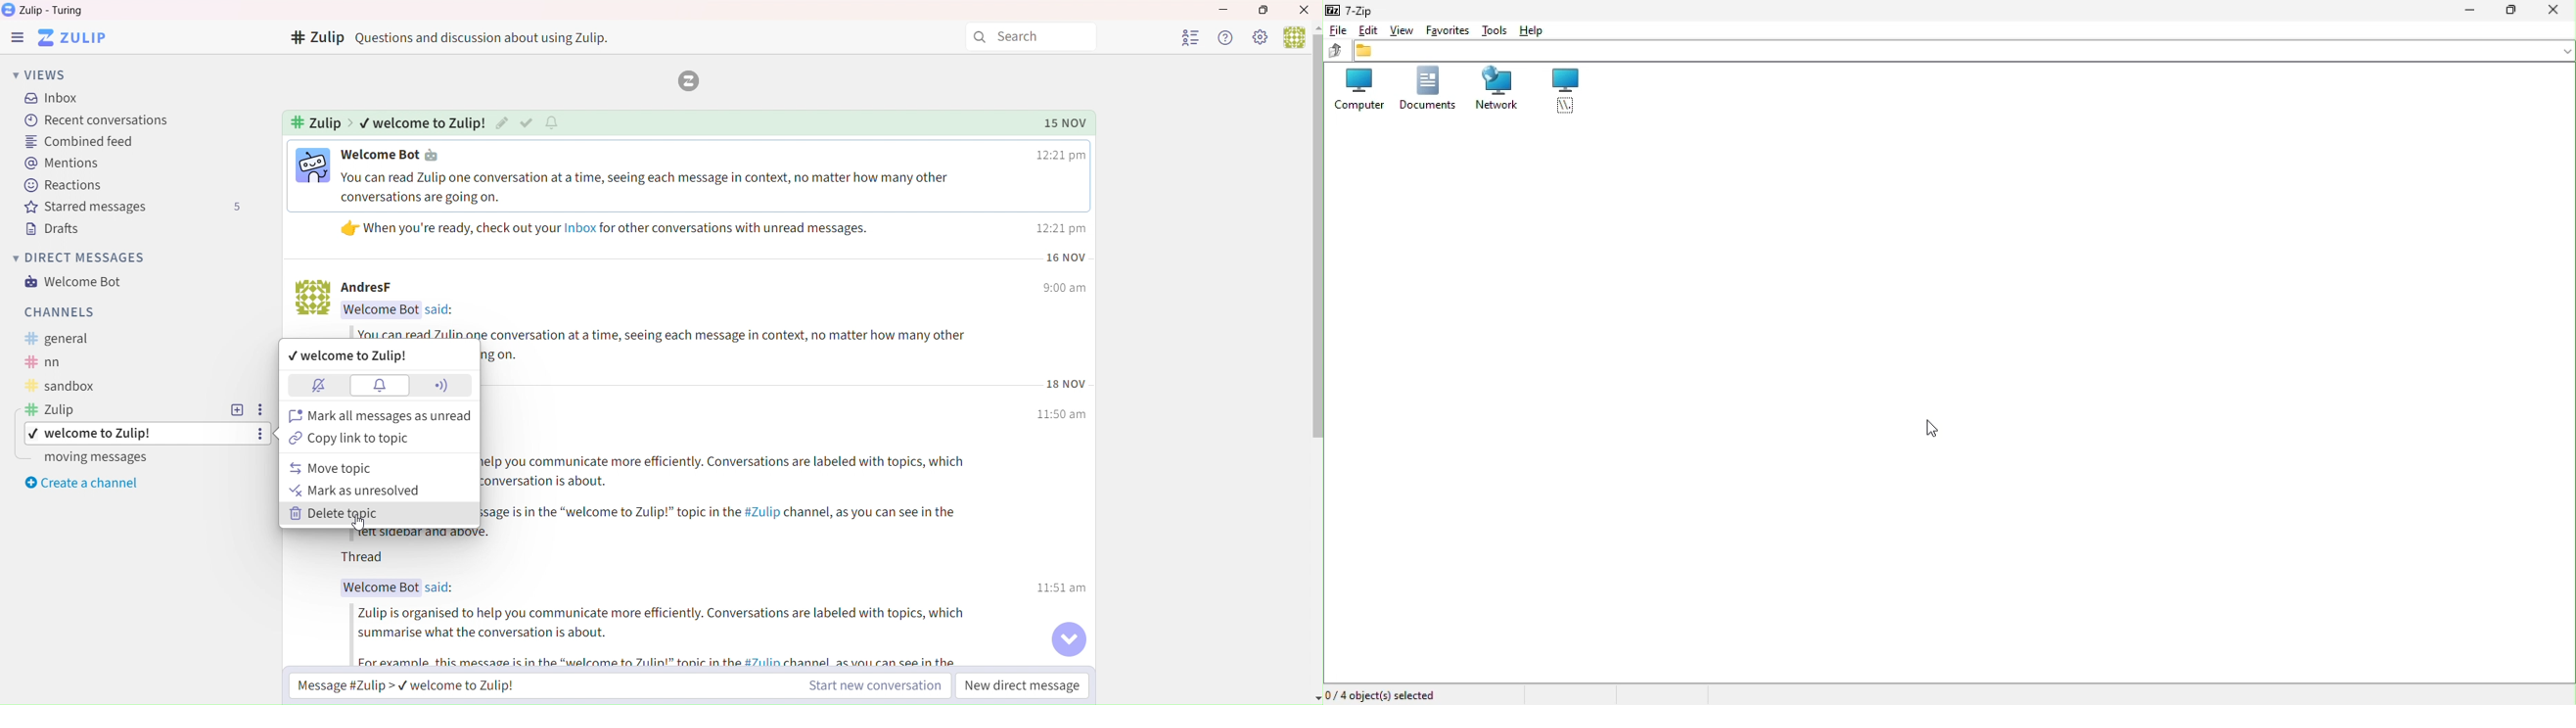  What do you see at coordinates (258, 411) in the screenshot?
I see `Settings` at bounding box center [258, 411].